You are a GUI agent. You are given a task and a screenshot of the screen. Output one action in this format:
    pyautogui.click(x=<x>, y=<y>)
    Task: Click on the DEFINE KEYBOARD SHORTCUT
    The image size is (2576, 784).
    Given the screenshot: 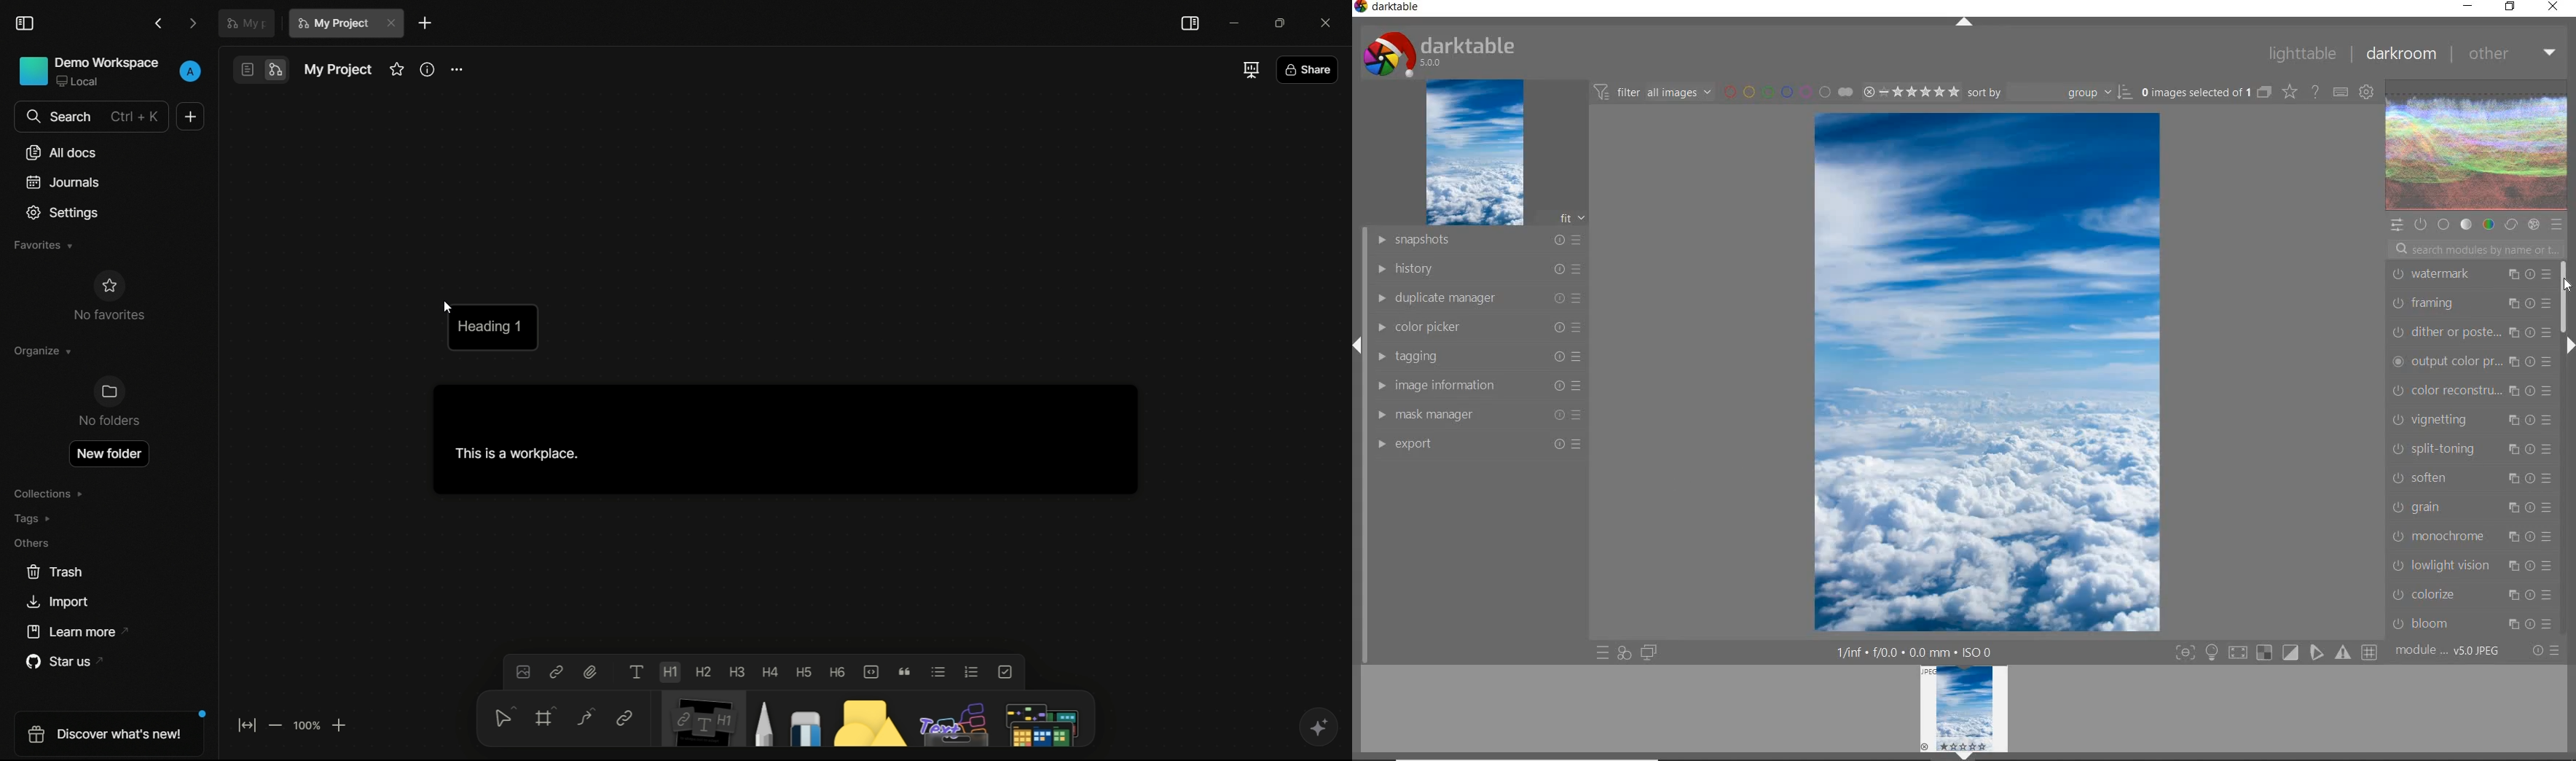 What is the action you would take?
    pyautogui.click(x=2341, y=93)
    